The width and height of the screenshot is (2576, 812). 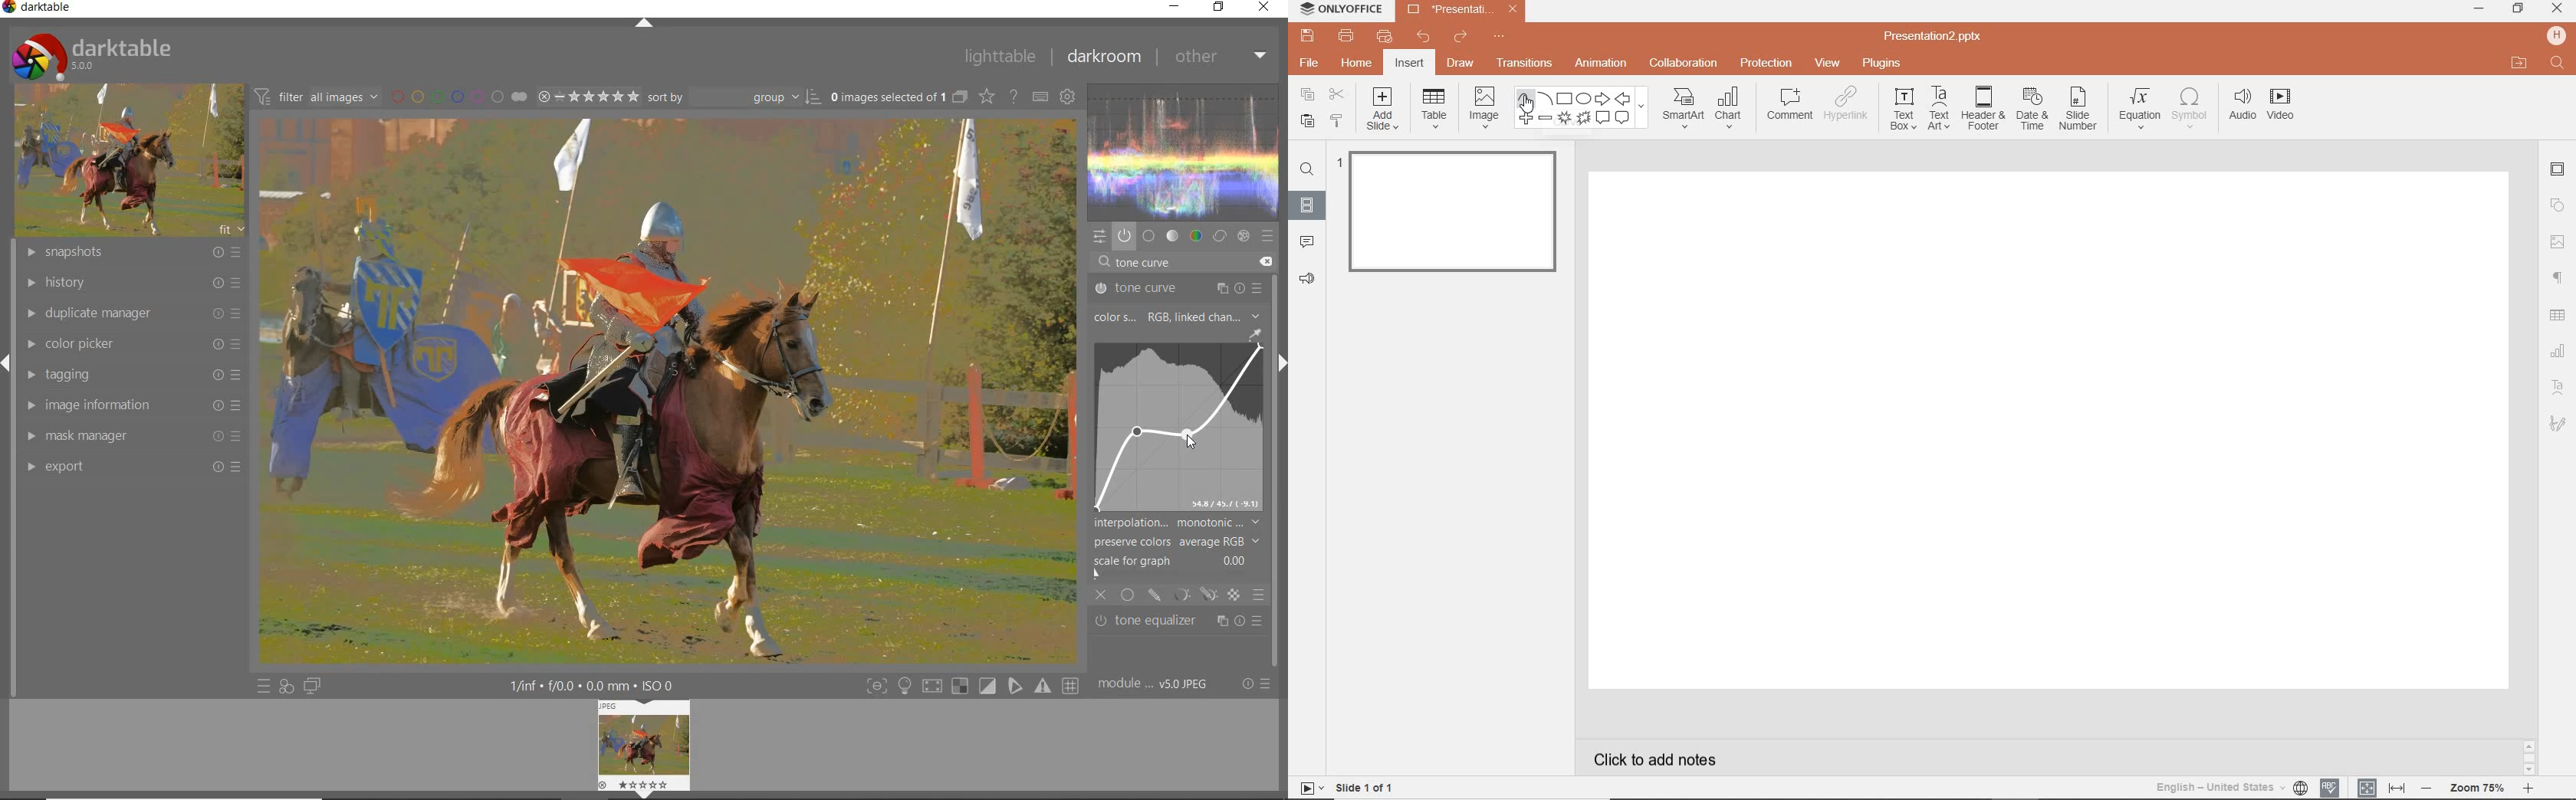 I want to click on TEXTART, so click(x=1939, y=110).